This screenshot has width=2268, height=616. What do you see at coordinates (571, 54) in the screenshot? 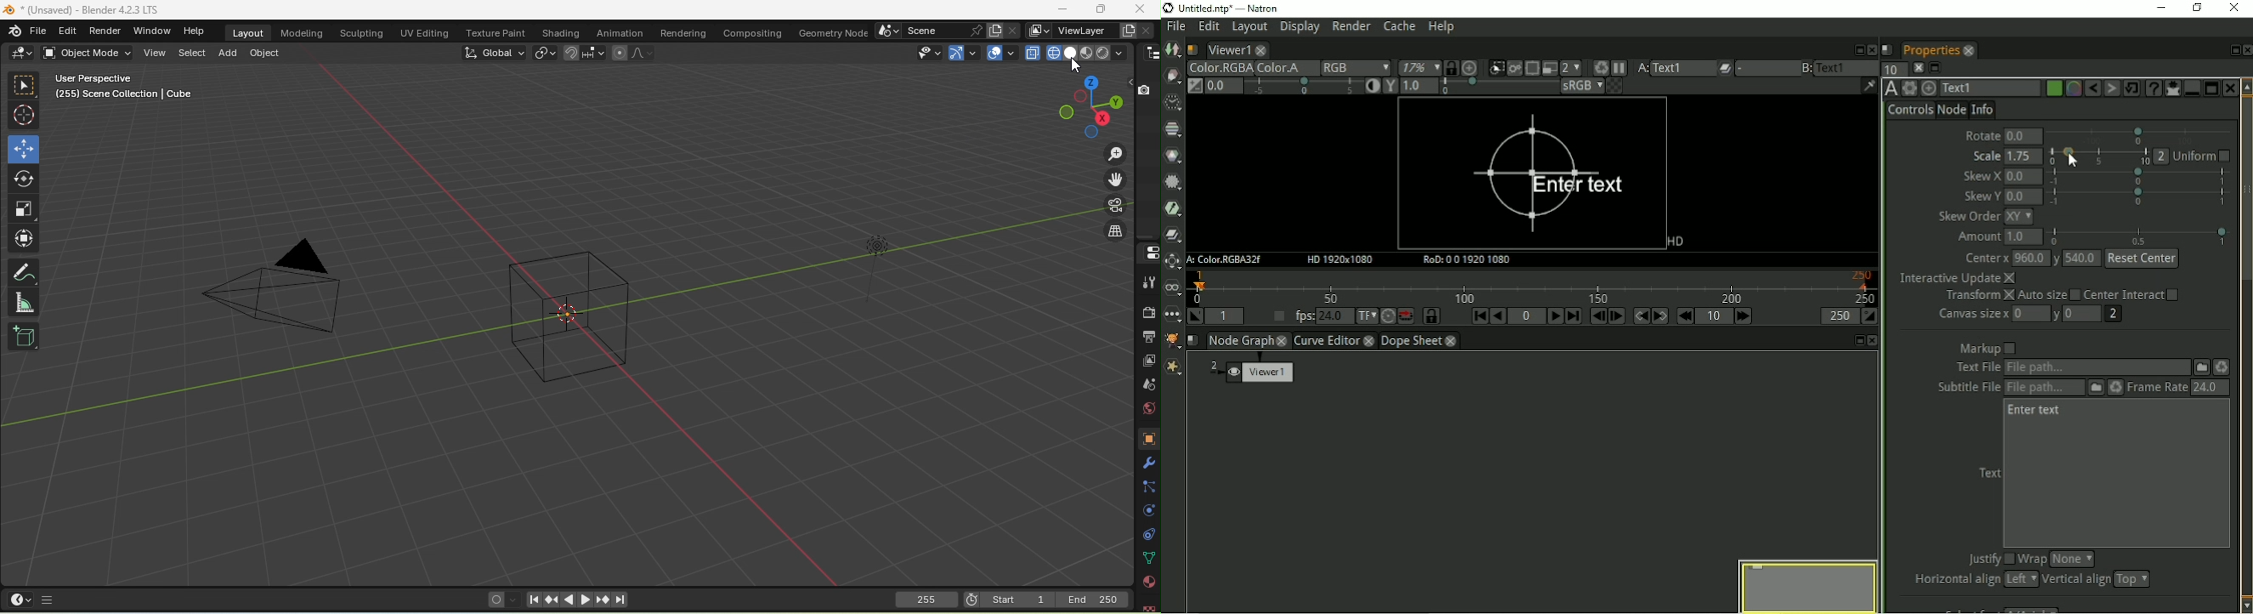
I see `Snap` at bounding box center [571, 54].